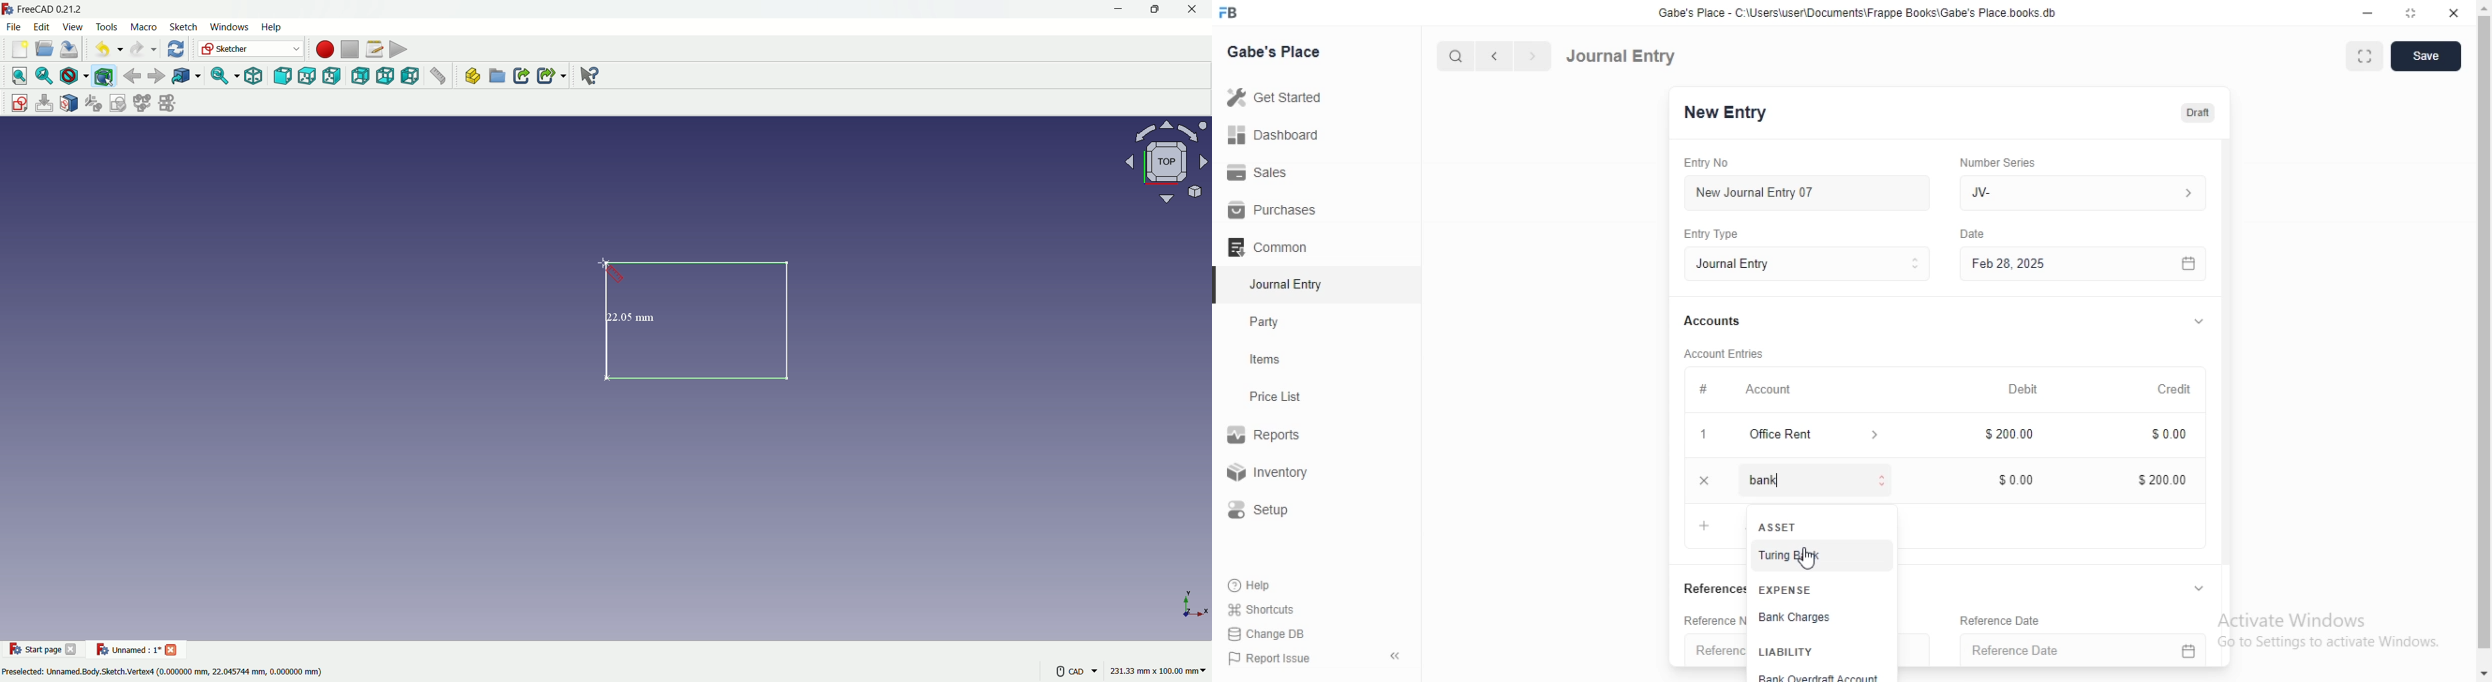  Describe the element at coordinates (1833, 676) in the screenshot. I see `bank overdraft account` at that location.